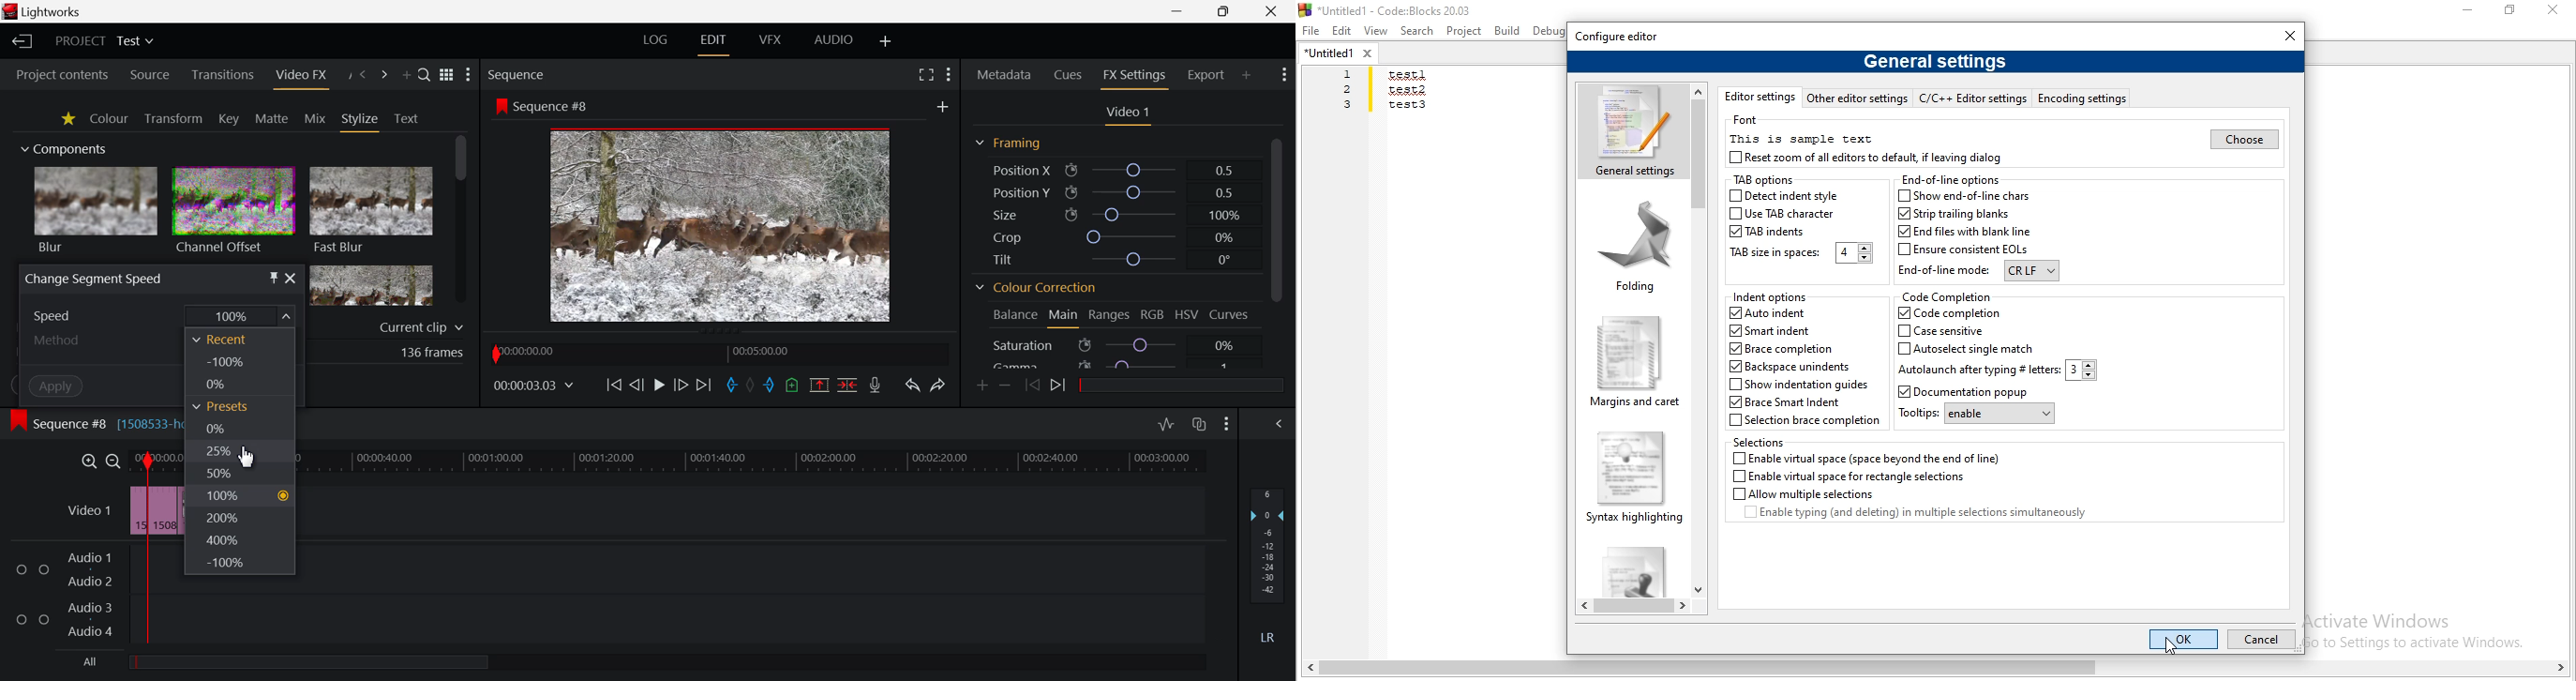 This screenshot has height=700, width=2576. I want to click on Brace completion, so click(1783, 348).